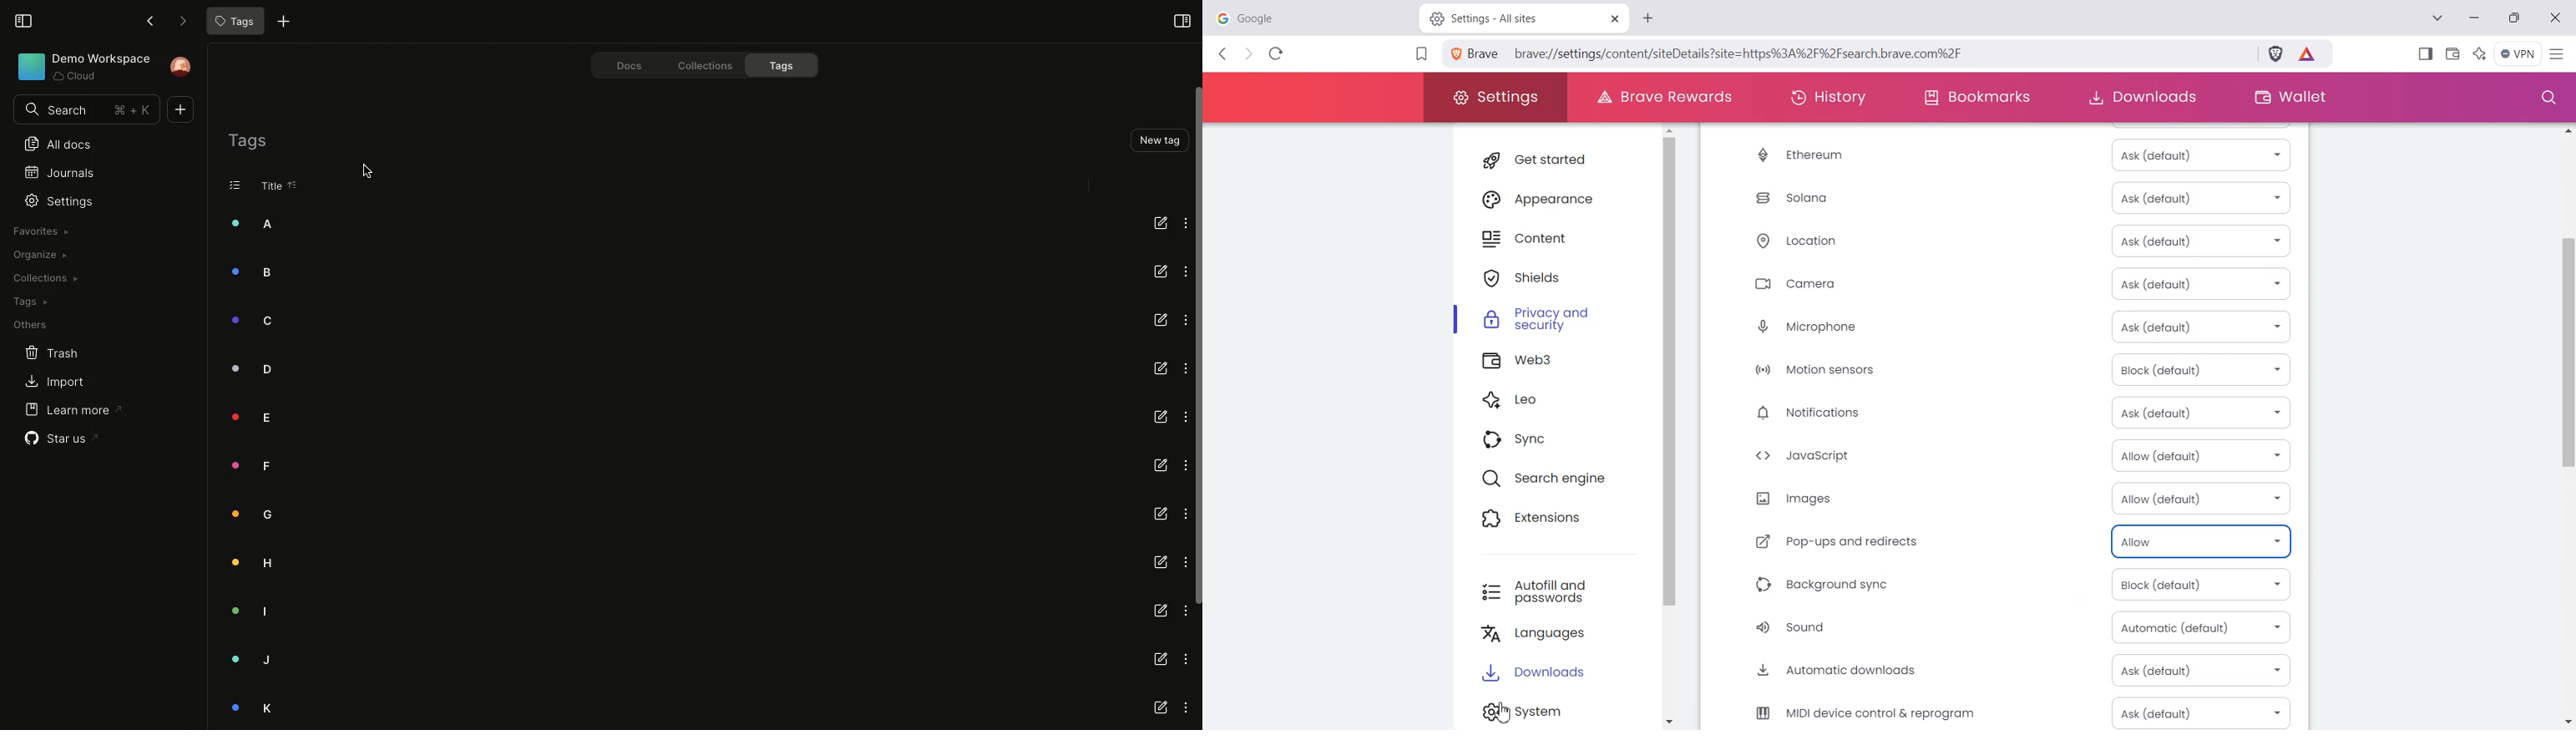  I want to click on J, so click(249, 661).